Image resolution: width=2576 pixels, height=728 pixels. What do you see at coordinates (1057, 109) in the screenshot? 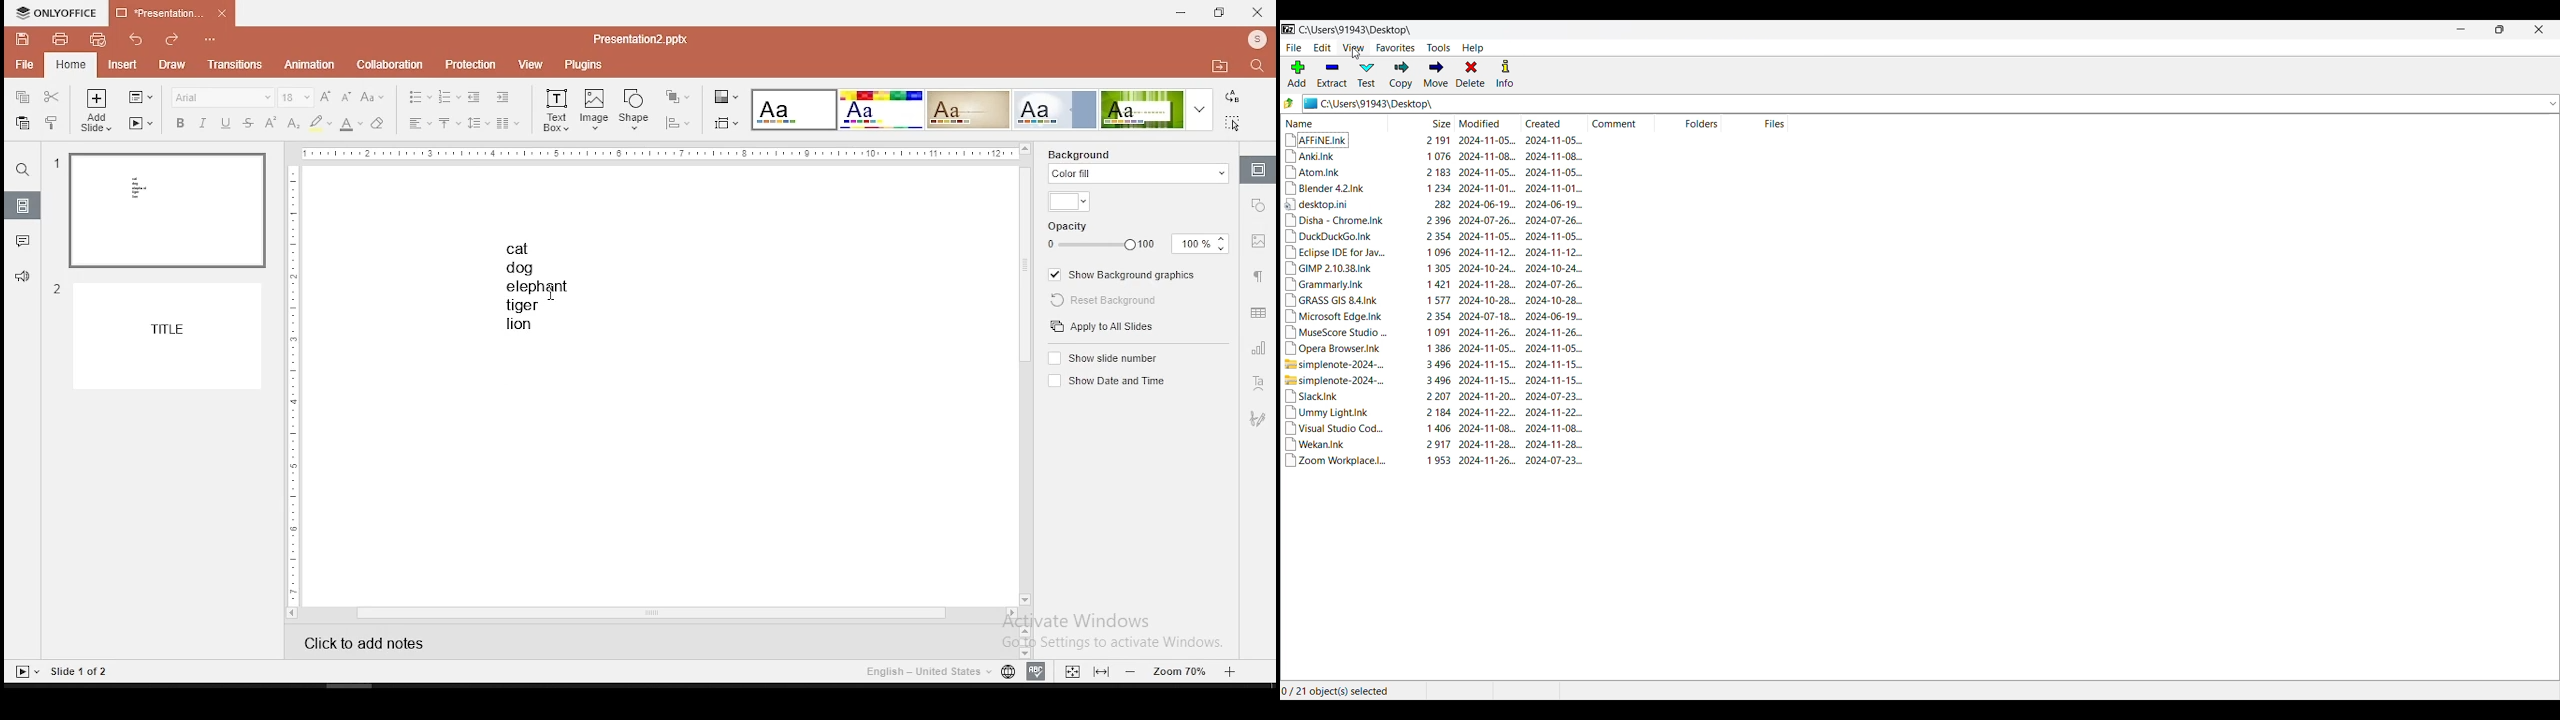
I see `theme ` at bounding box center [1057, 109].